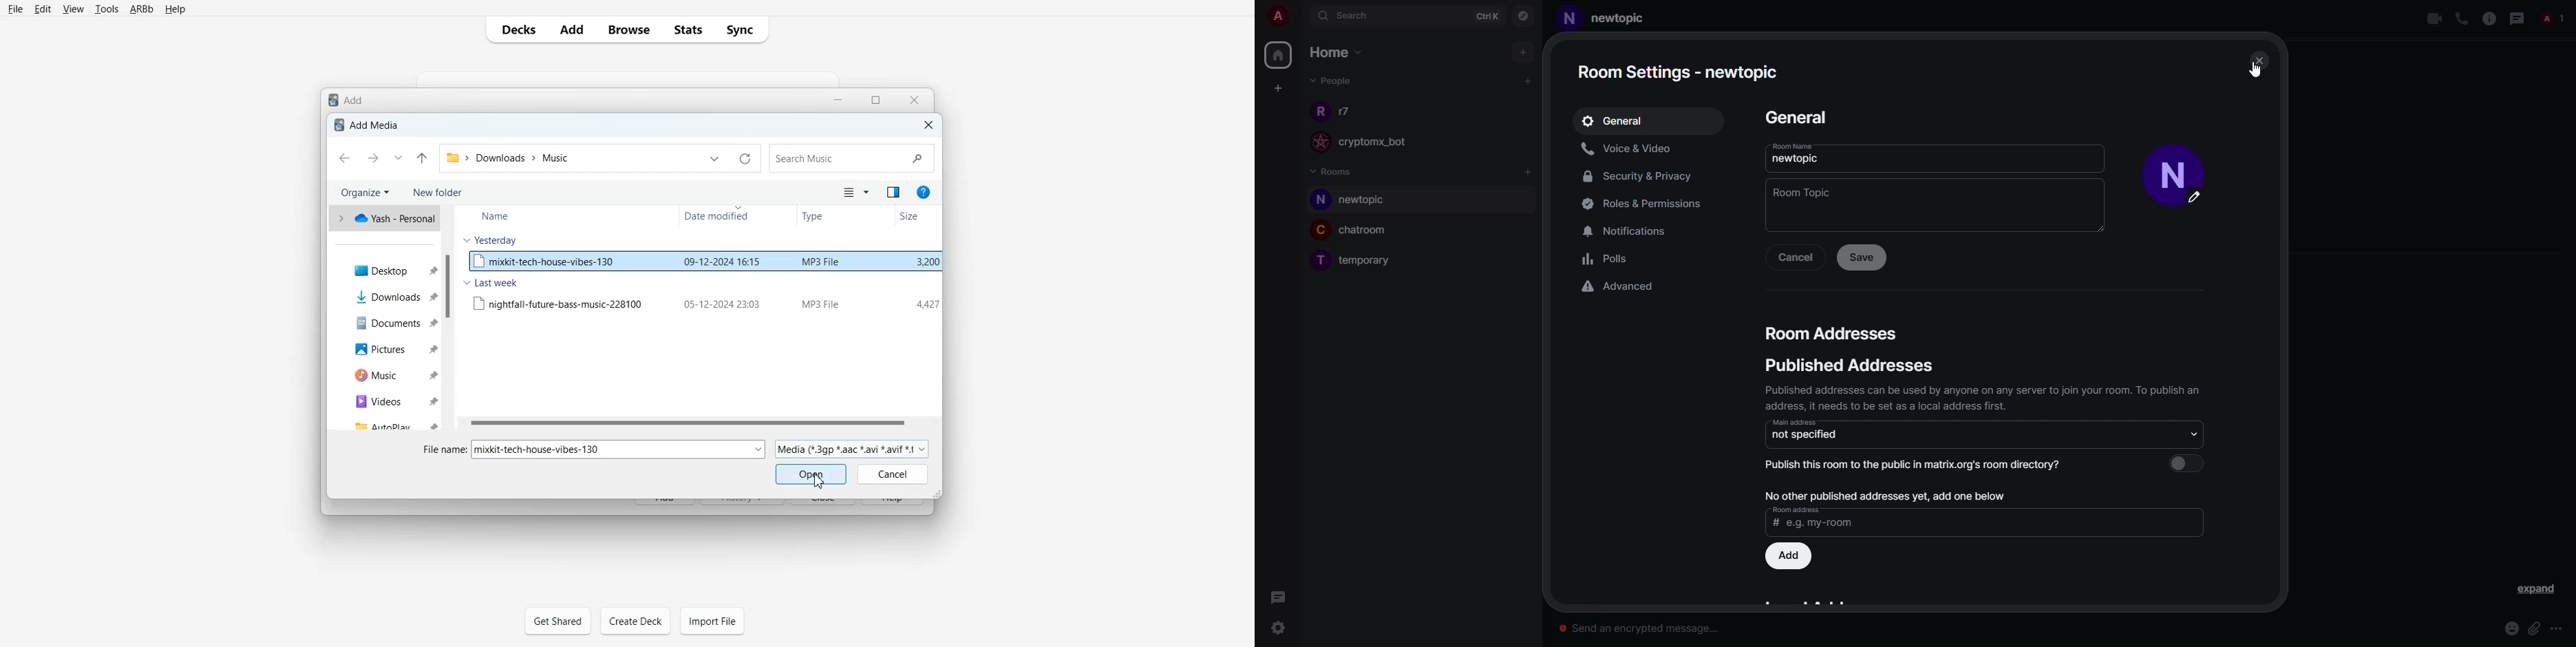 This screenshot has width=2576, height=672. I want to click on cursor, so click(2255, 68).